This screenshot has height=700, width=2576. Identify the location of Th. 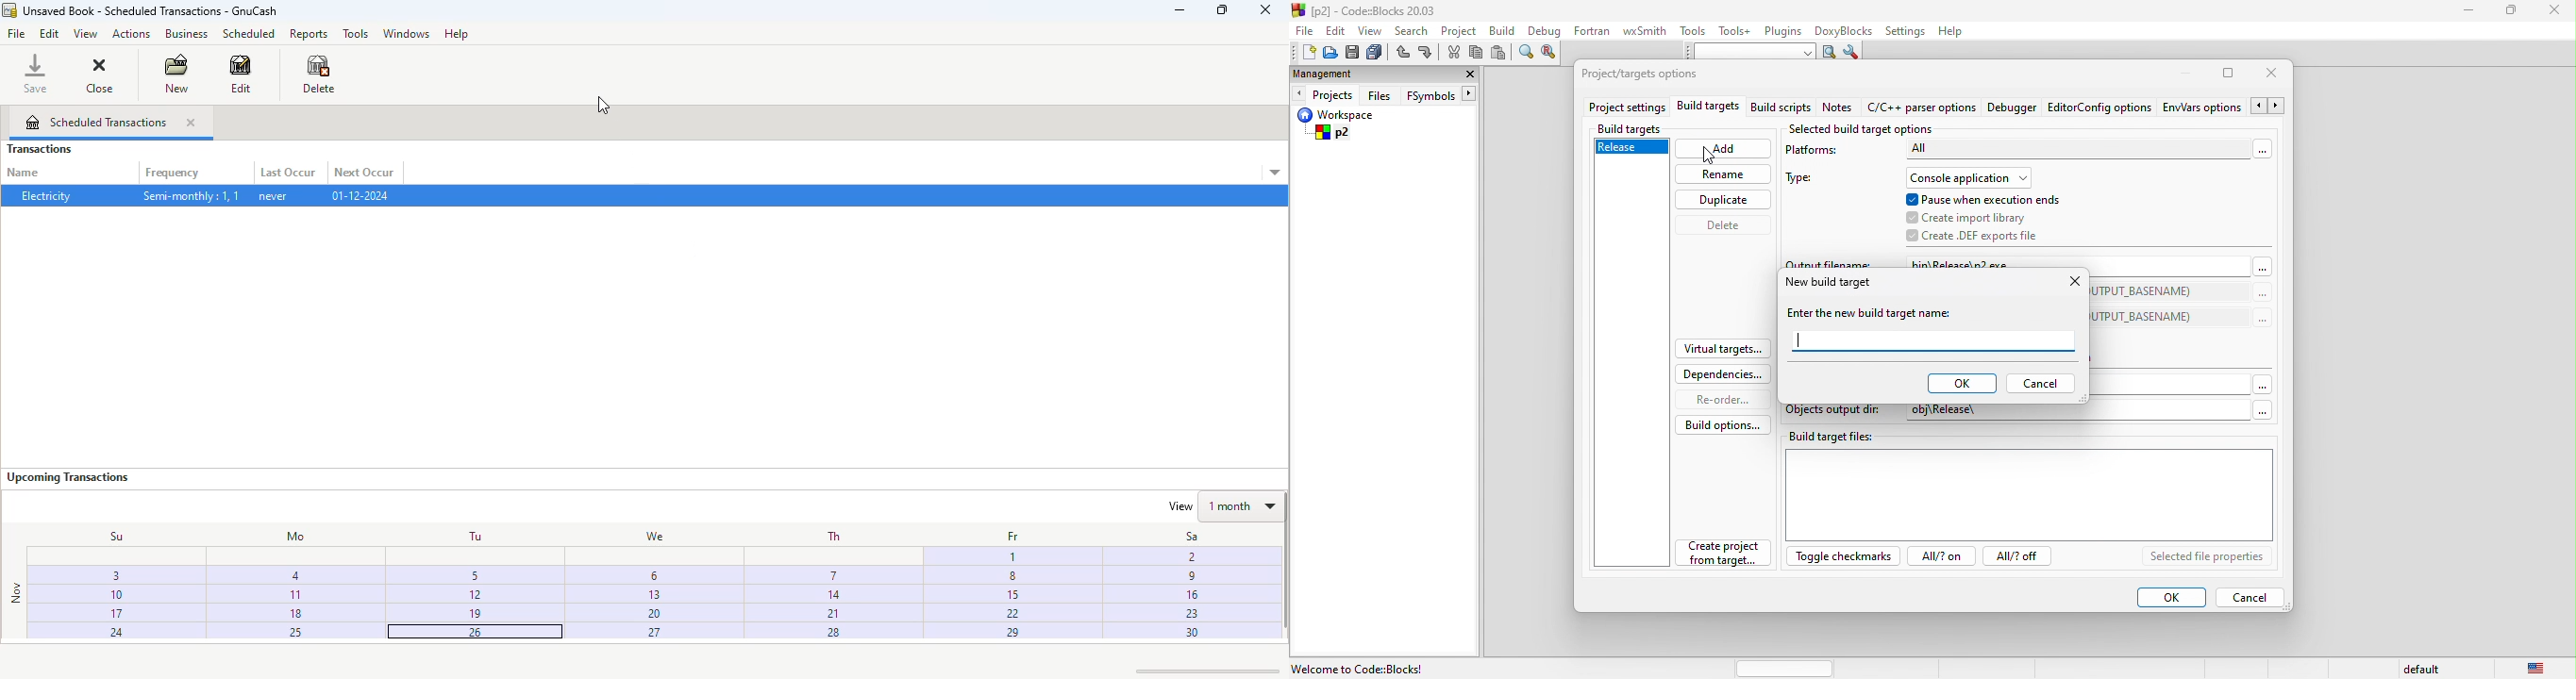
(831, 536).